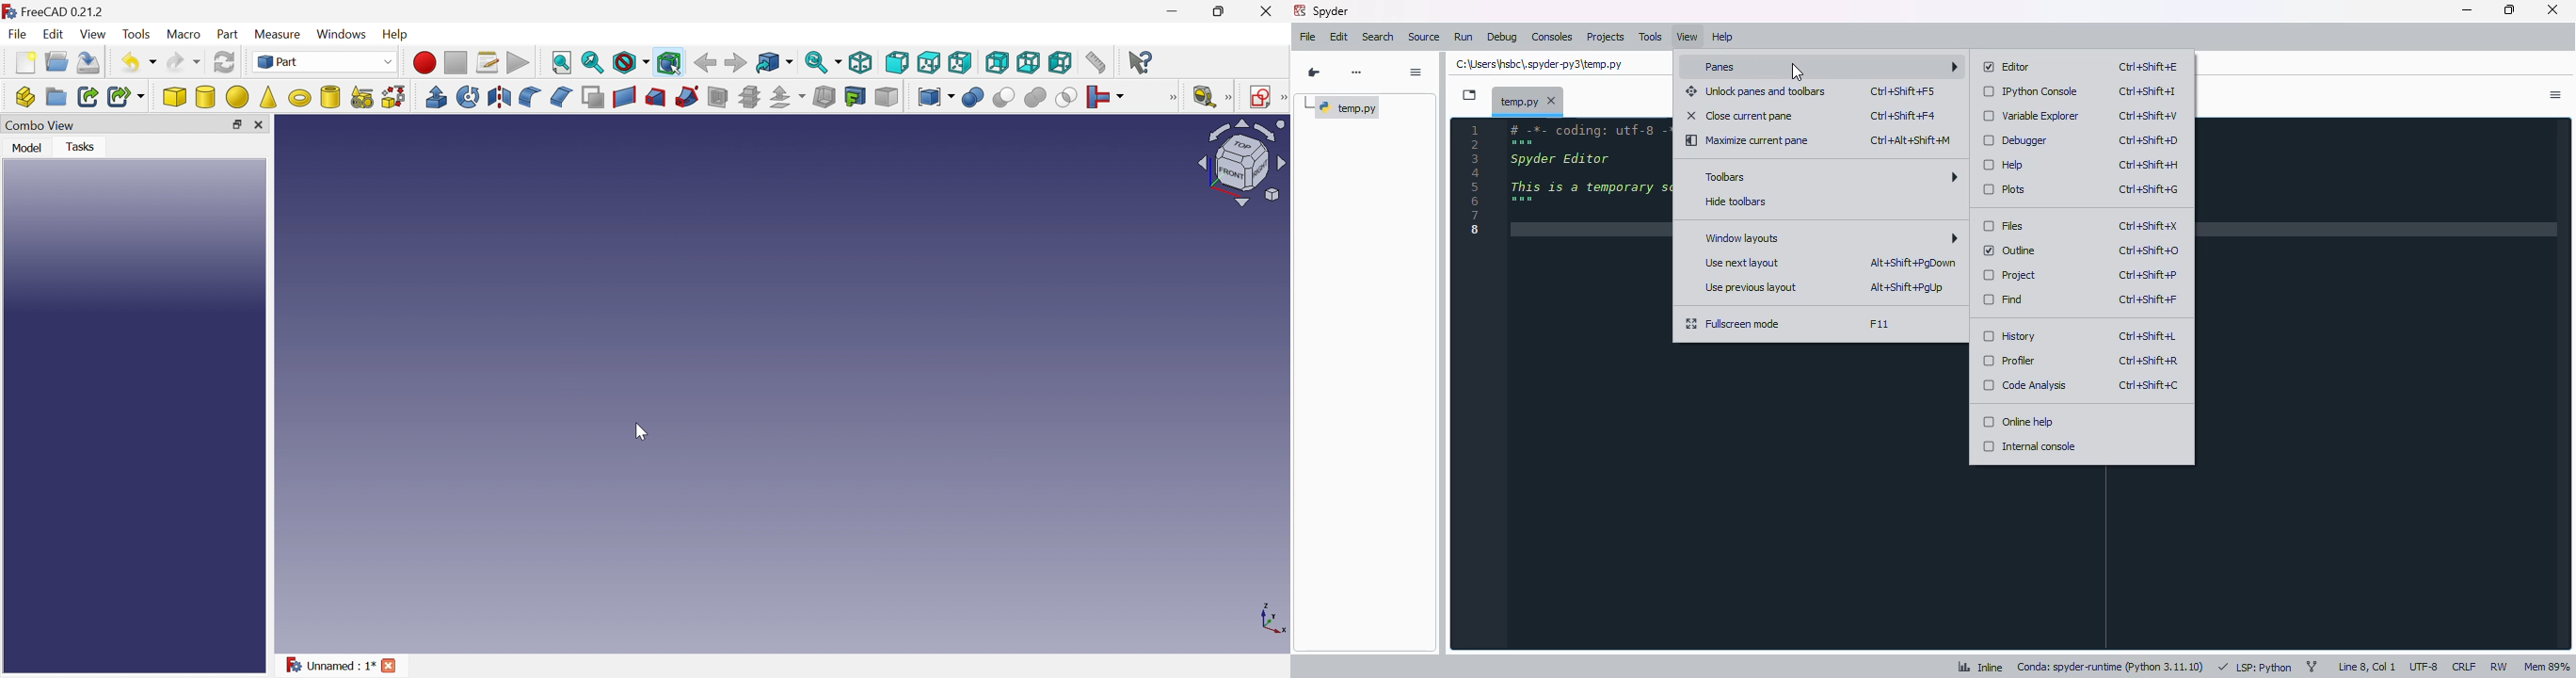 This screenshot has height=700, width=2576. Describe the element at coordinates (1588, 382) in the screenshot. I see `editor` at that location.